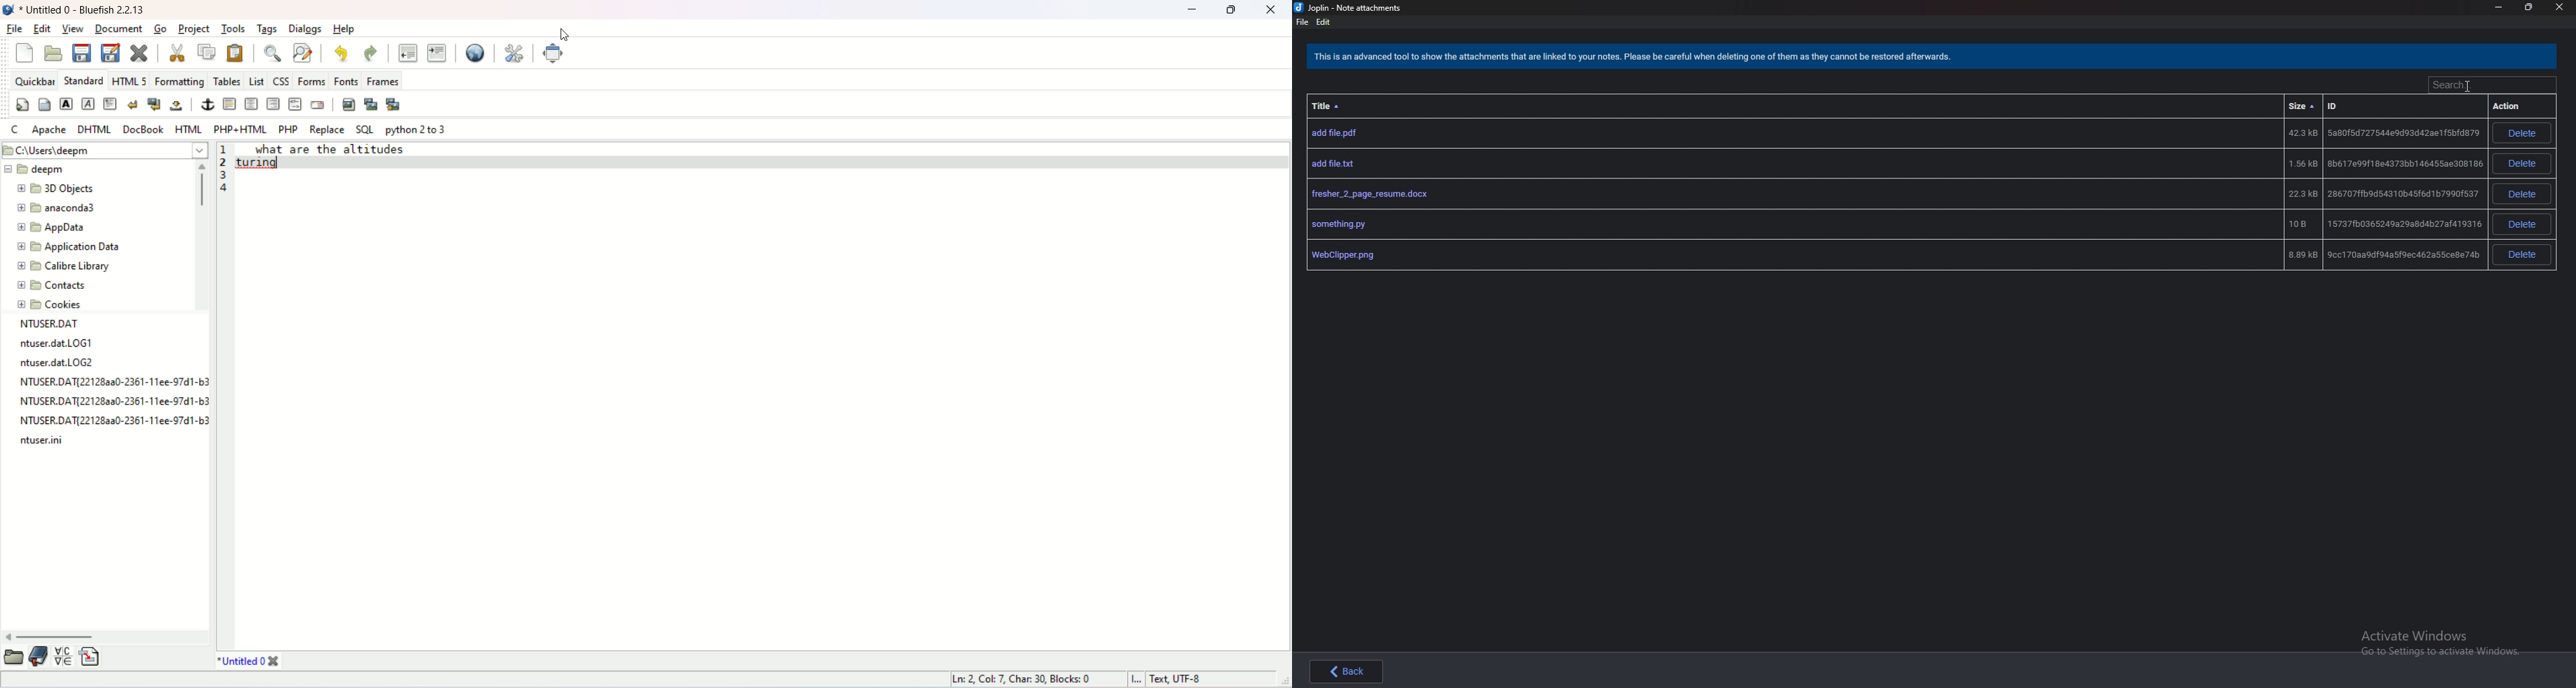 This screenshot has height=700, width=2576. Describe the element at coordinates (1323, 22) in the screenshot. I see `Edit` at that location.